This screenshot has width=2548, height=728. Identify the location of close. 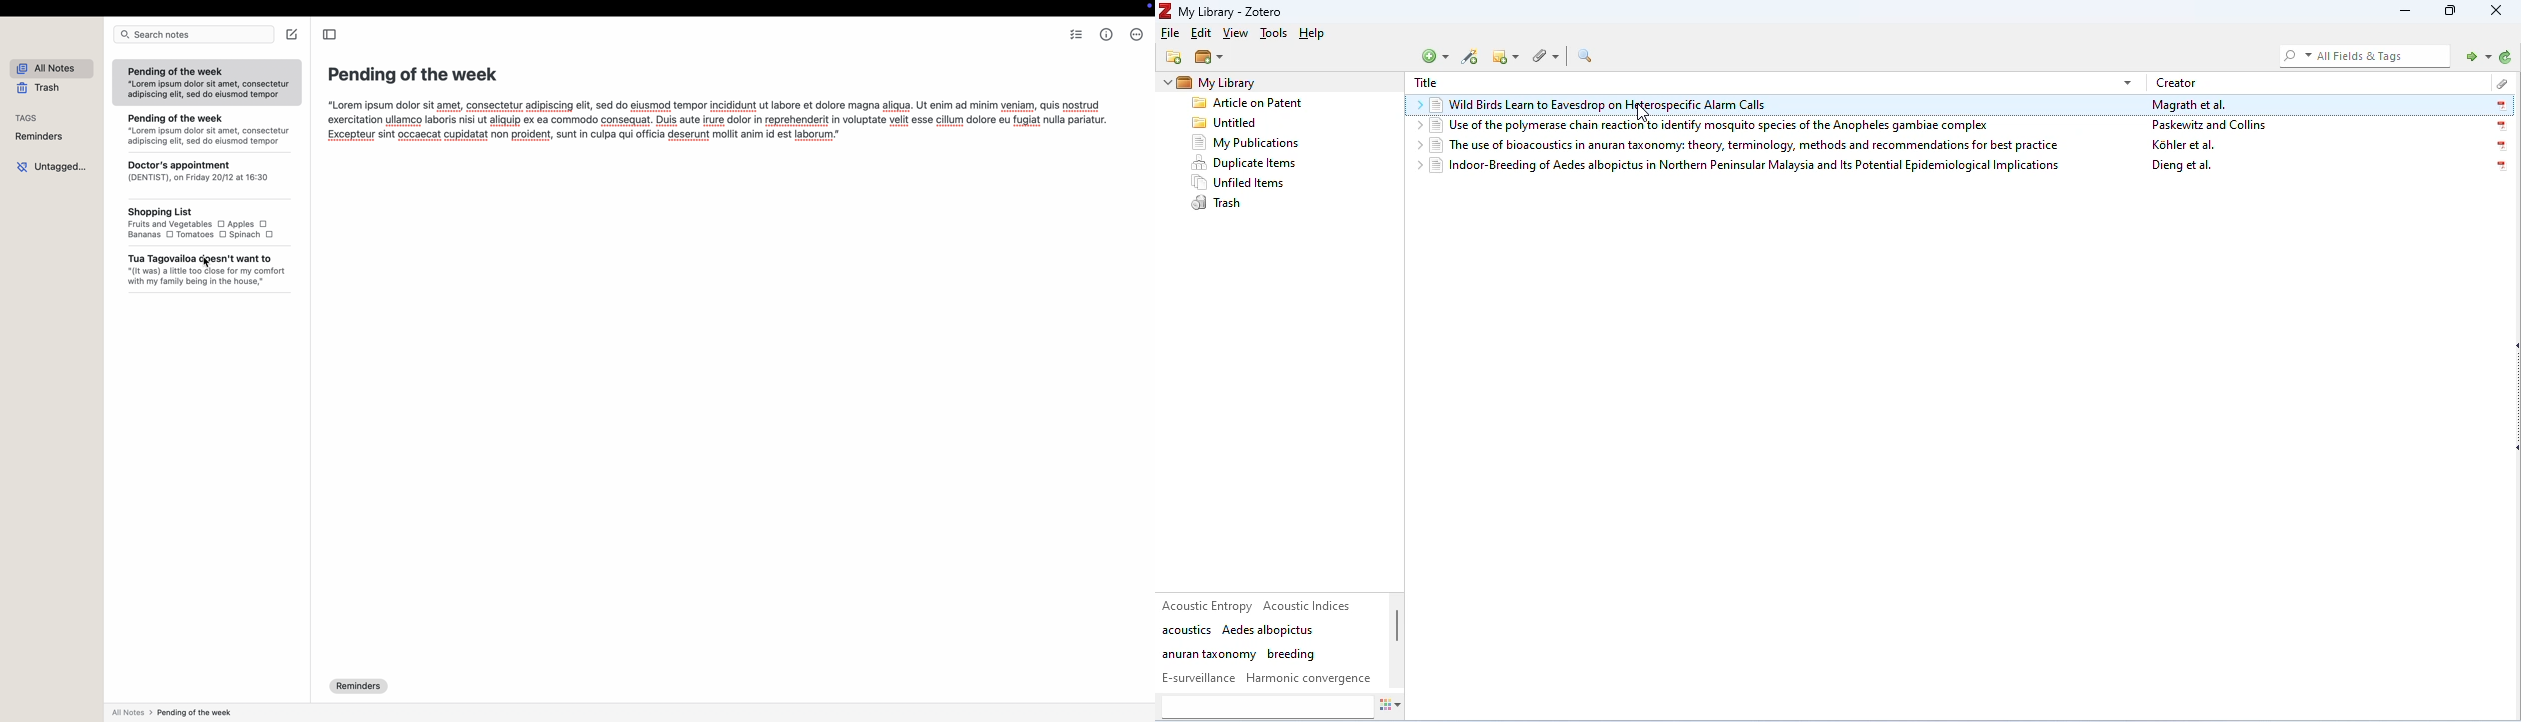
(2498, 11).